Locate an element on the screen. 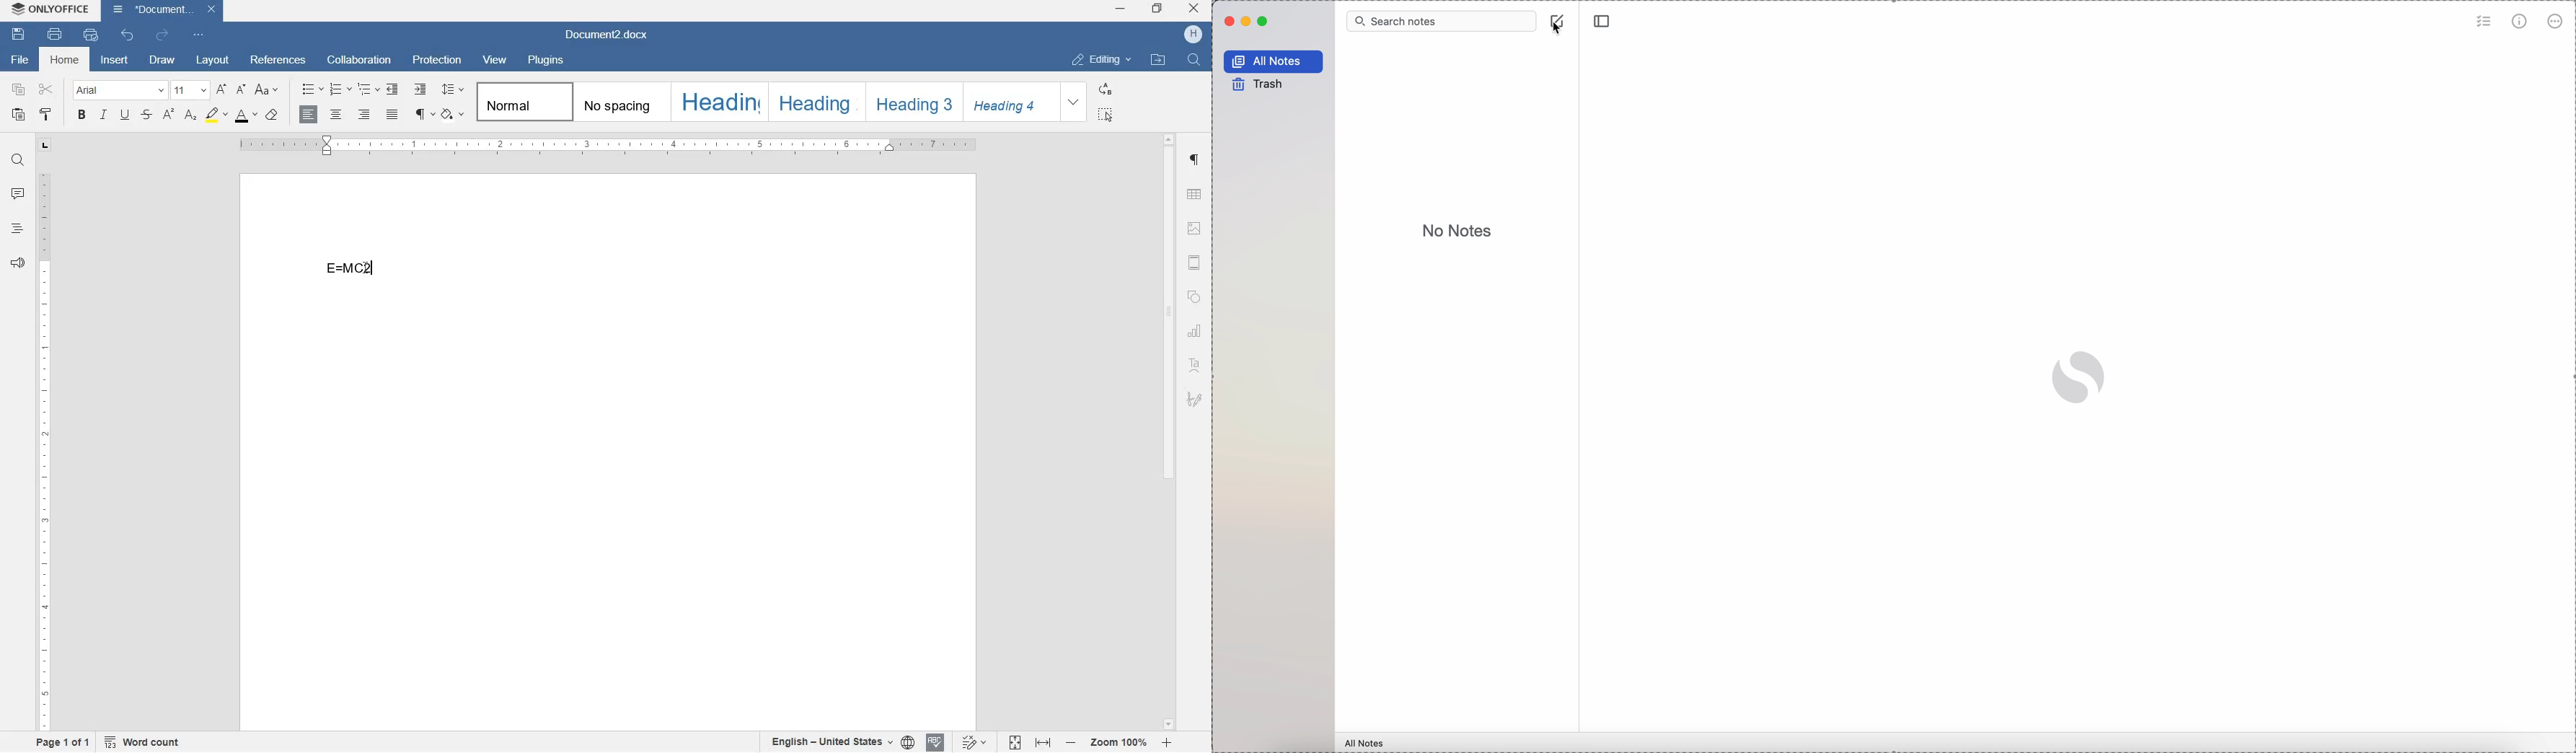  layout is located at coordinates (211, 61).